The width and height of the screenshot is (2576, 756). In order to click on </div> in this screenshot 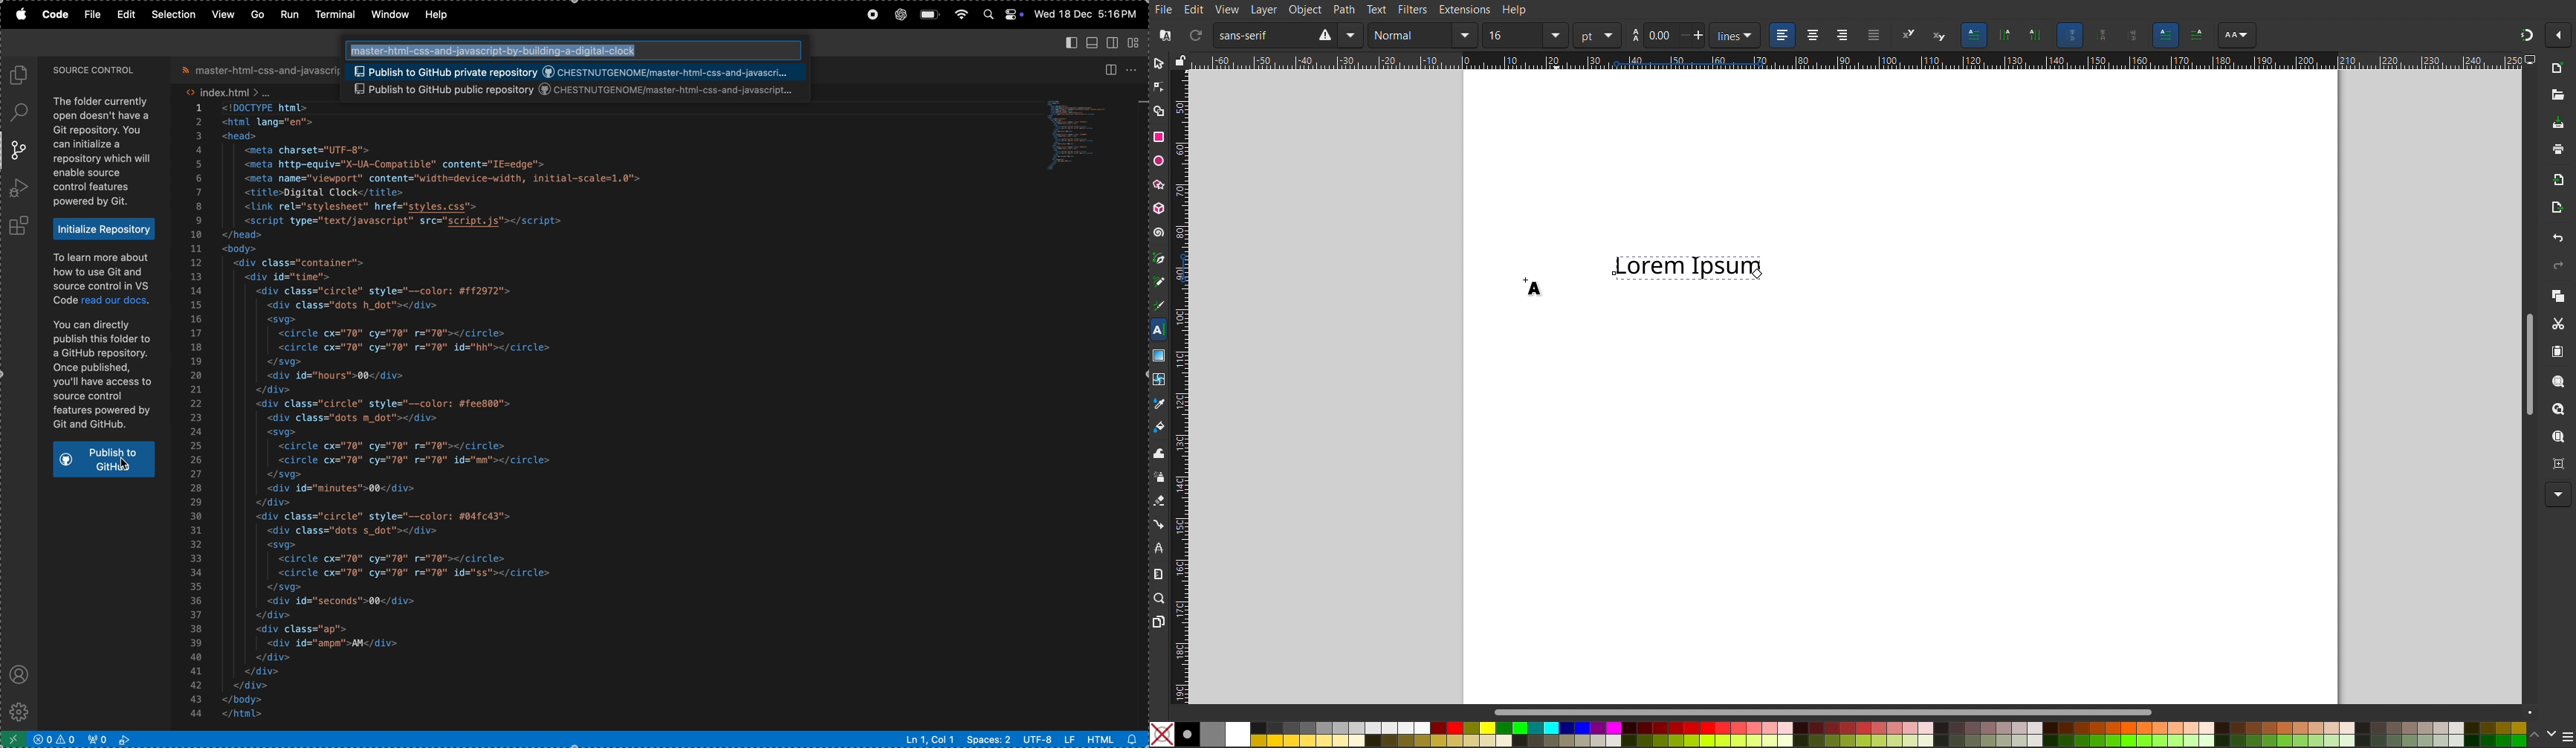, I will do `click(273, 616)`.